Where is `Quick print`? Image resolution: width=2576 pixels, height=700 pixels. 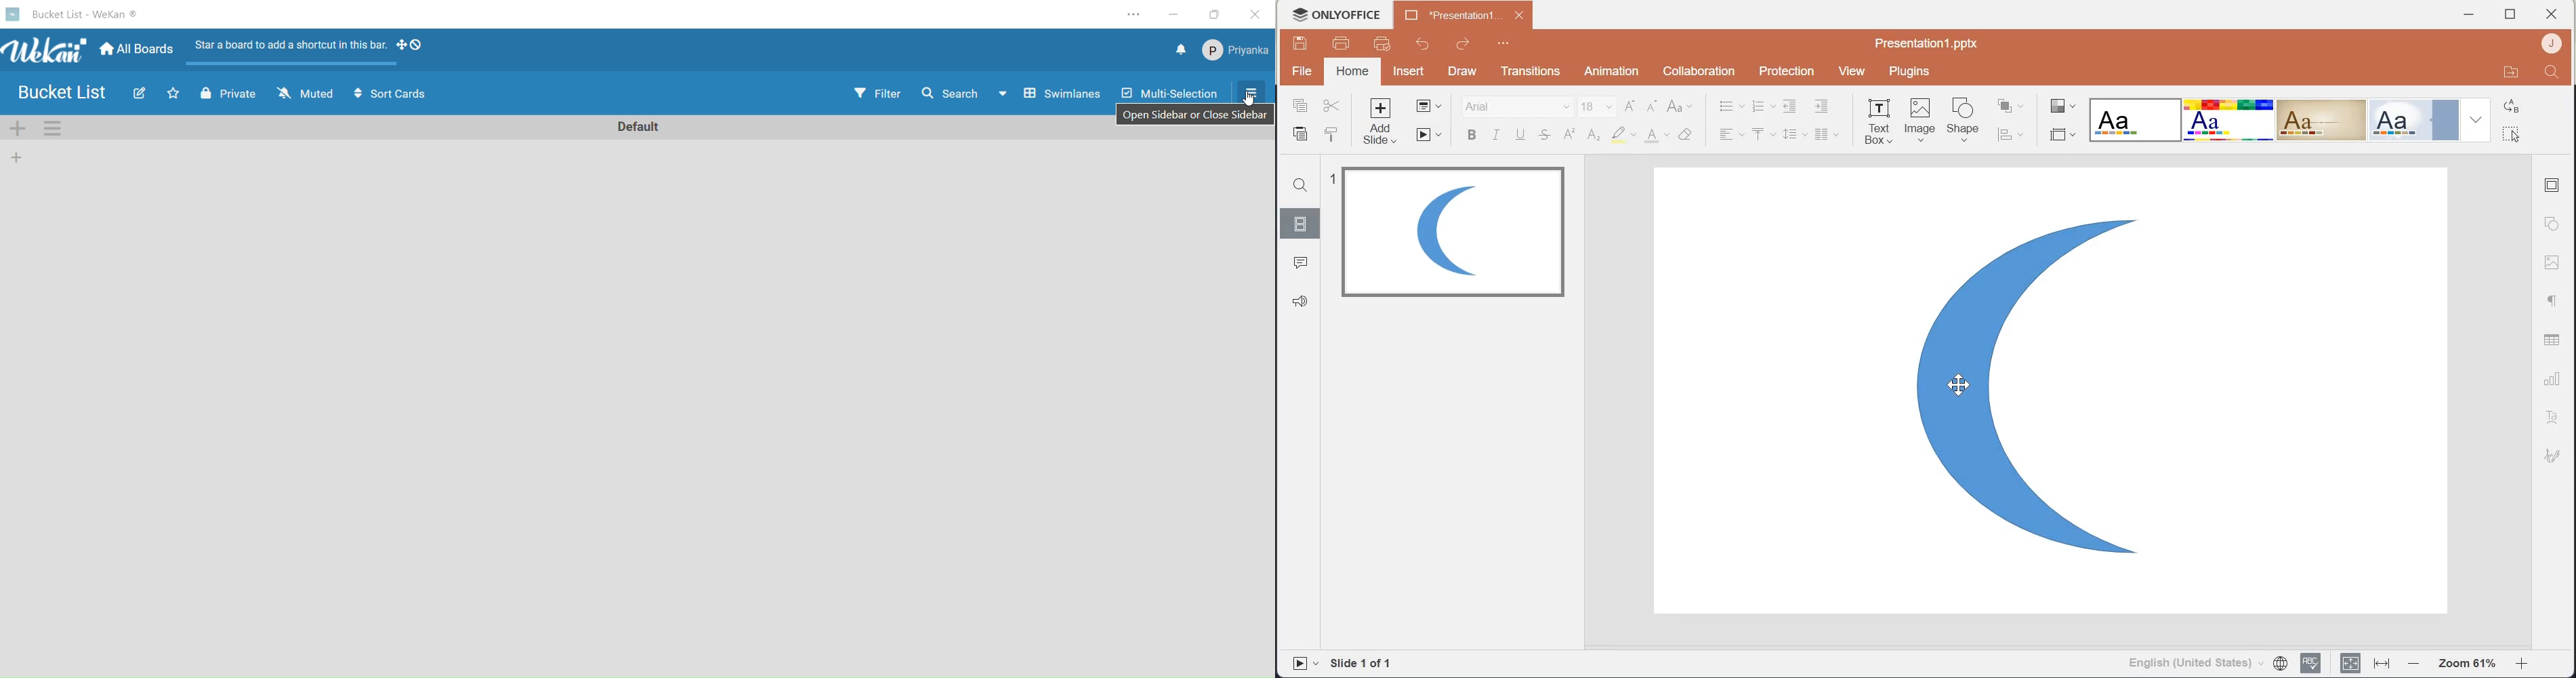
Quick print is located at coordinates (1379, 45).